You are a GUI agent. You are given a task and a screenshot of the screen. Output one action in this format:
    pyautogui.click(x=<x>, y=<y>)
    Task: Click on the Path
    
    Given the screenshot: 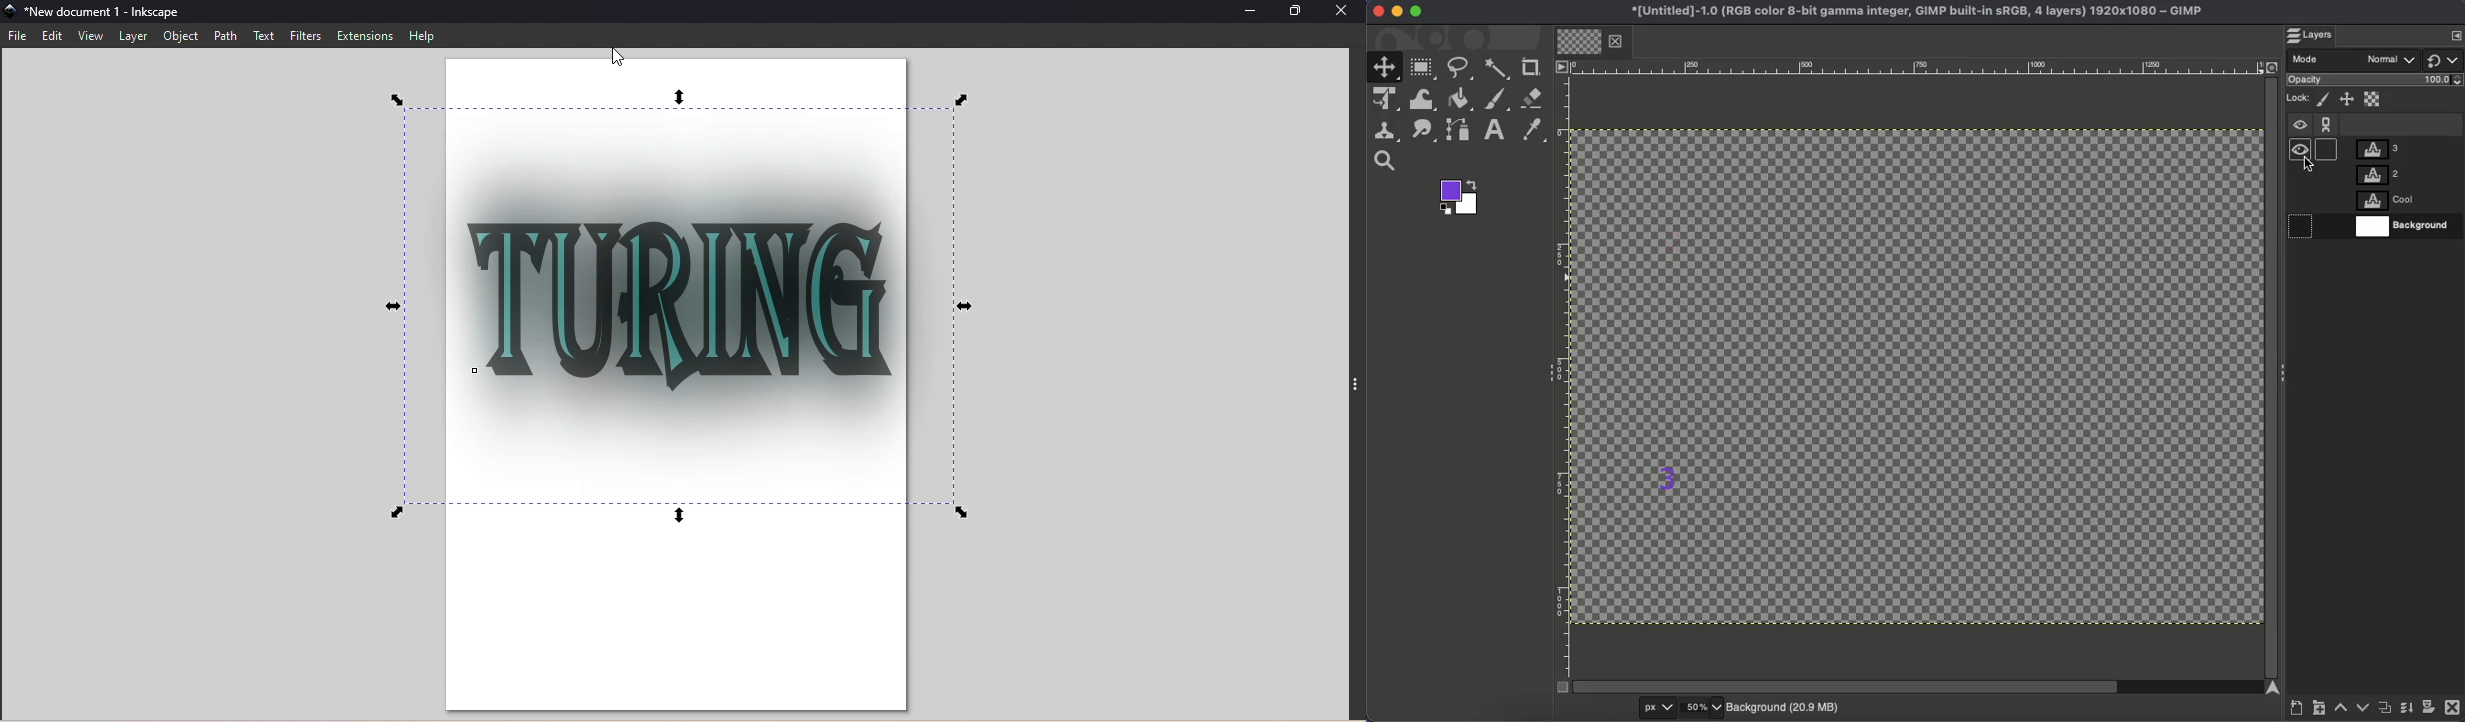 What is the action you would take?
    pyautogui.click(x=1460, y=133)
    